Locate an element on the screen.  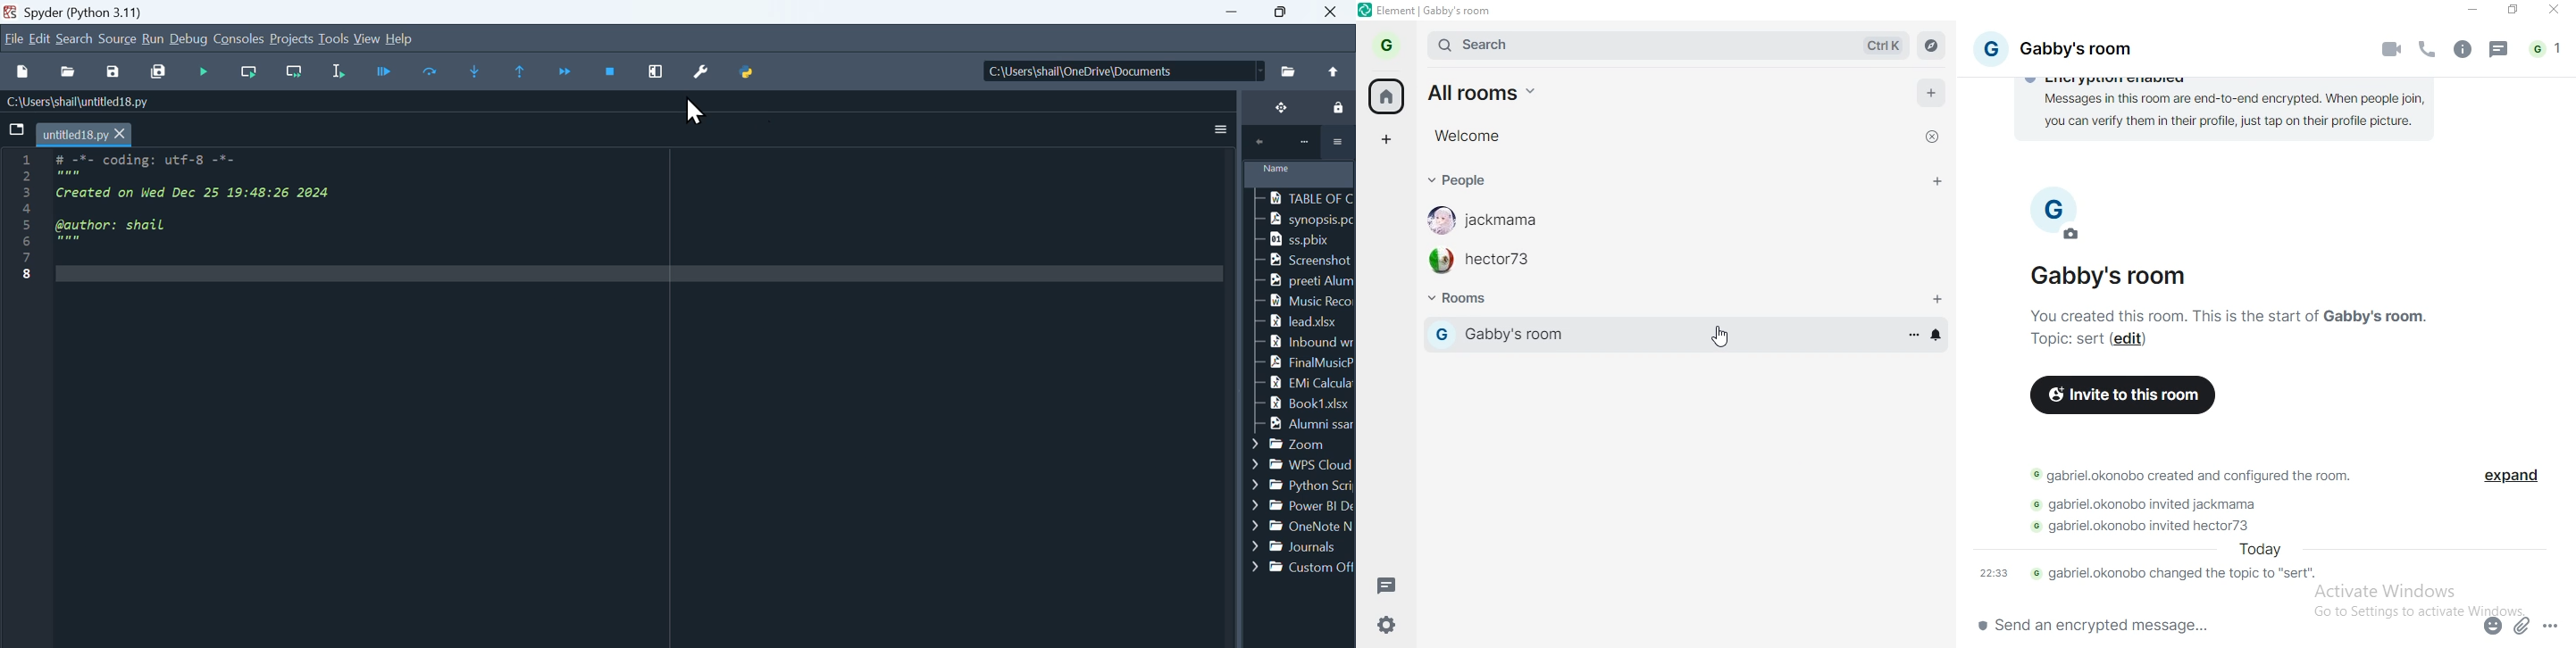
home is located at coordinates (1385, 96).